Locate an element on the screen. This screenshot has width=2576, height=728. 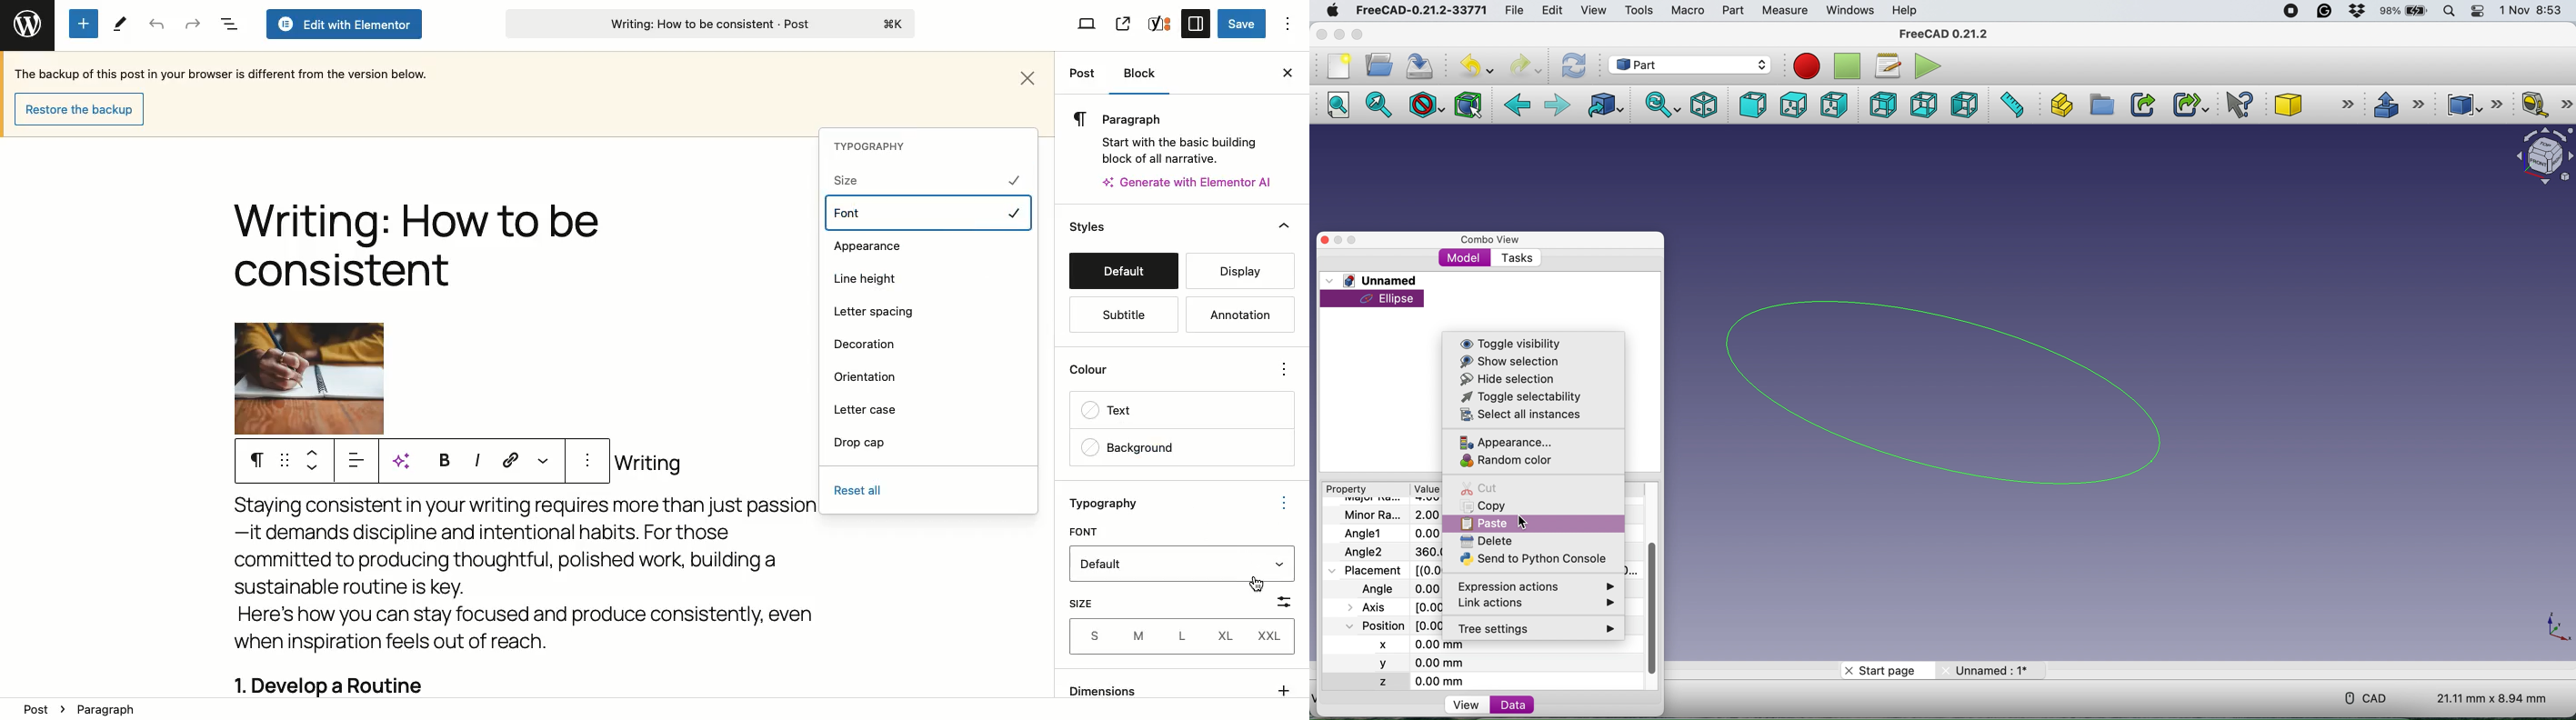
rear is located at coordinates (1885, 104).